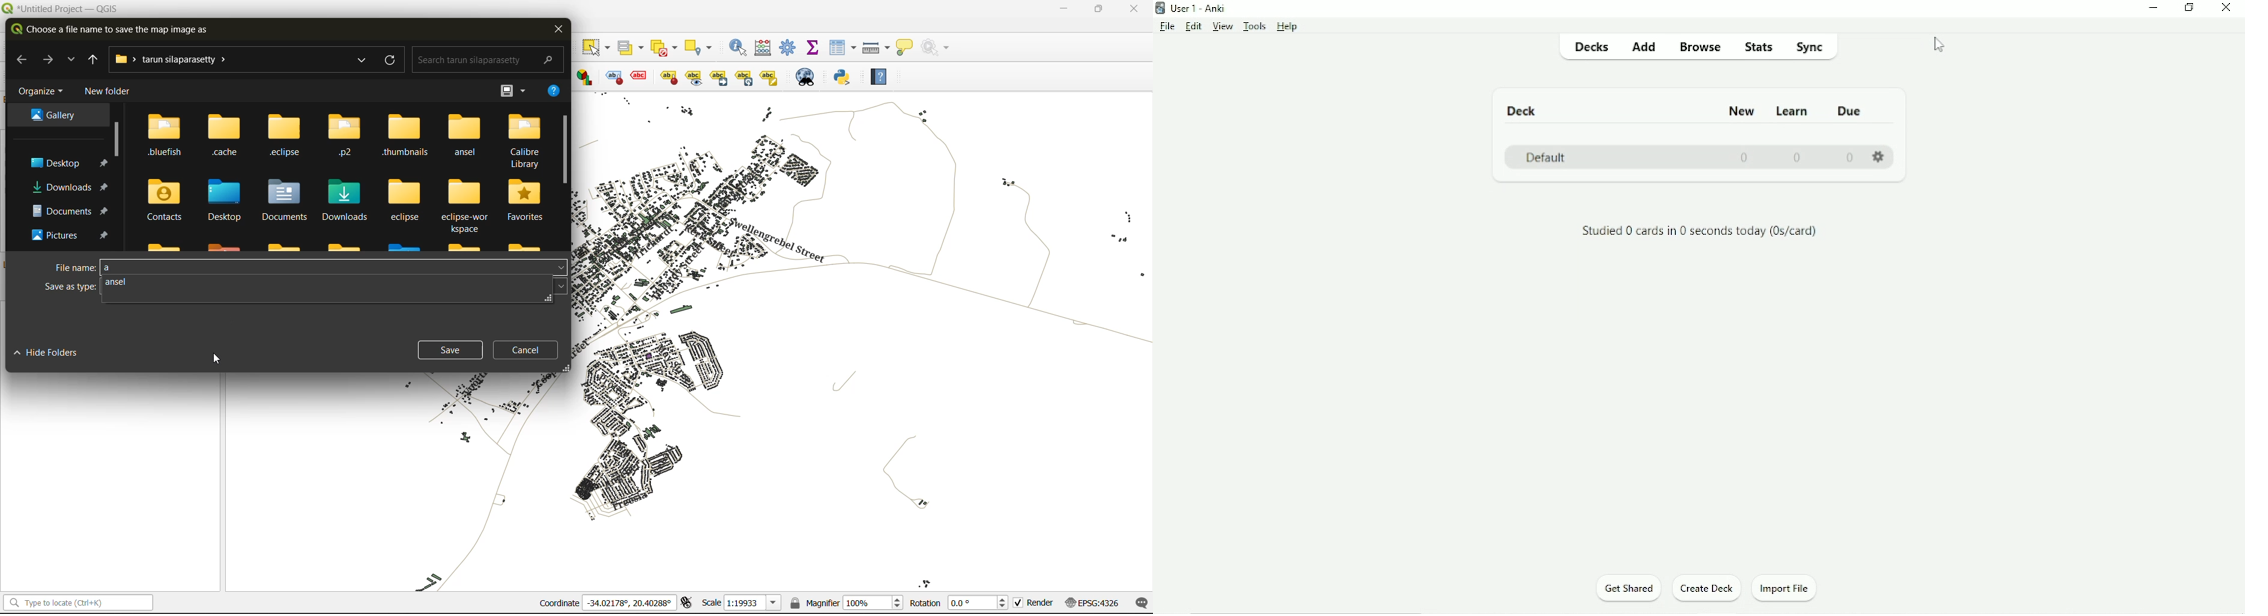  What do you see at coordinates (215, 359) in the screenshot?
I see `cursor` at bounding box center [215, 359].